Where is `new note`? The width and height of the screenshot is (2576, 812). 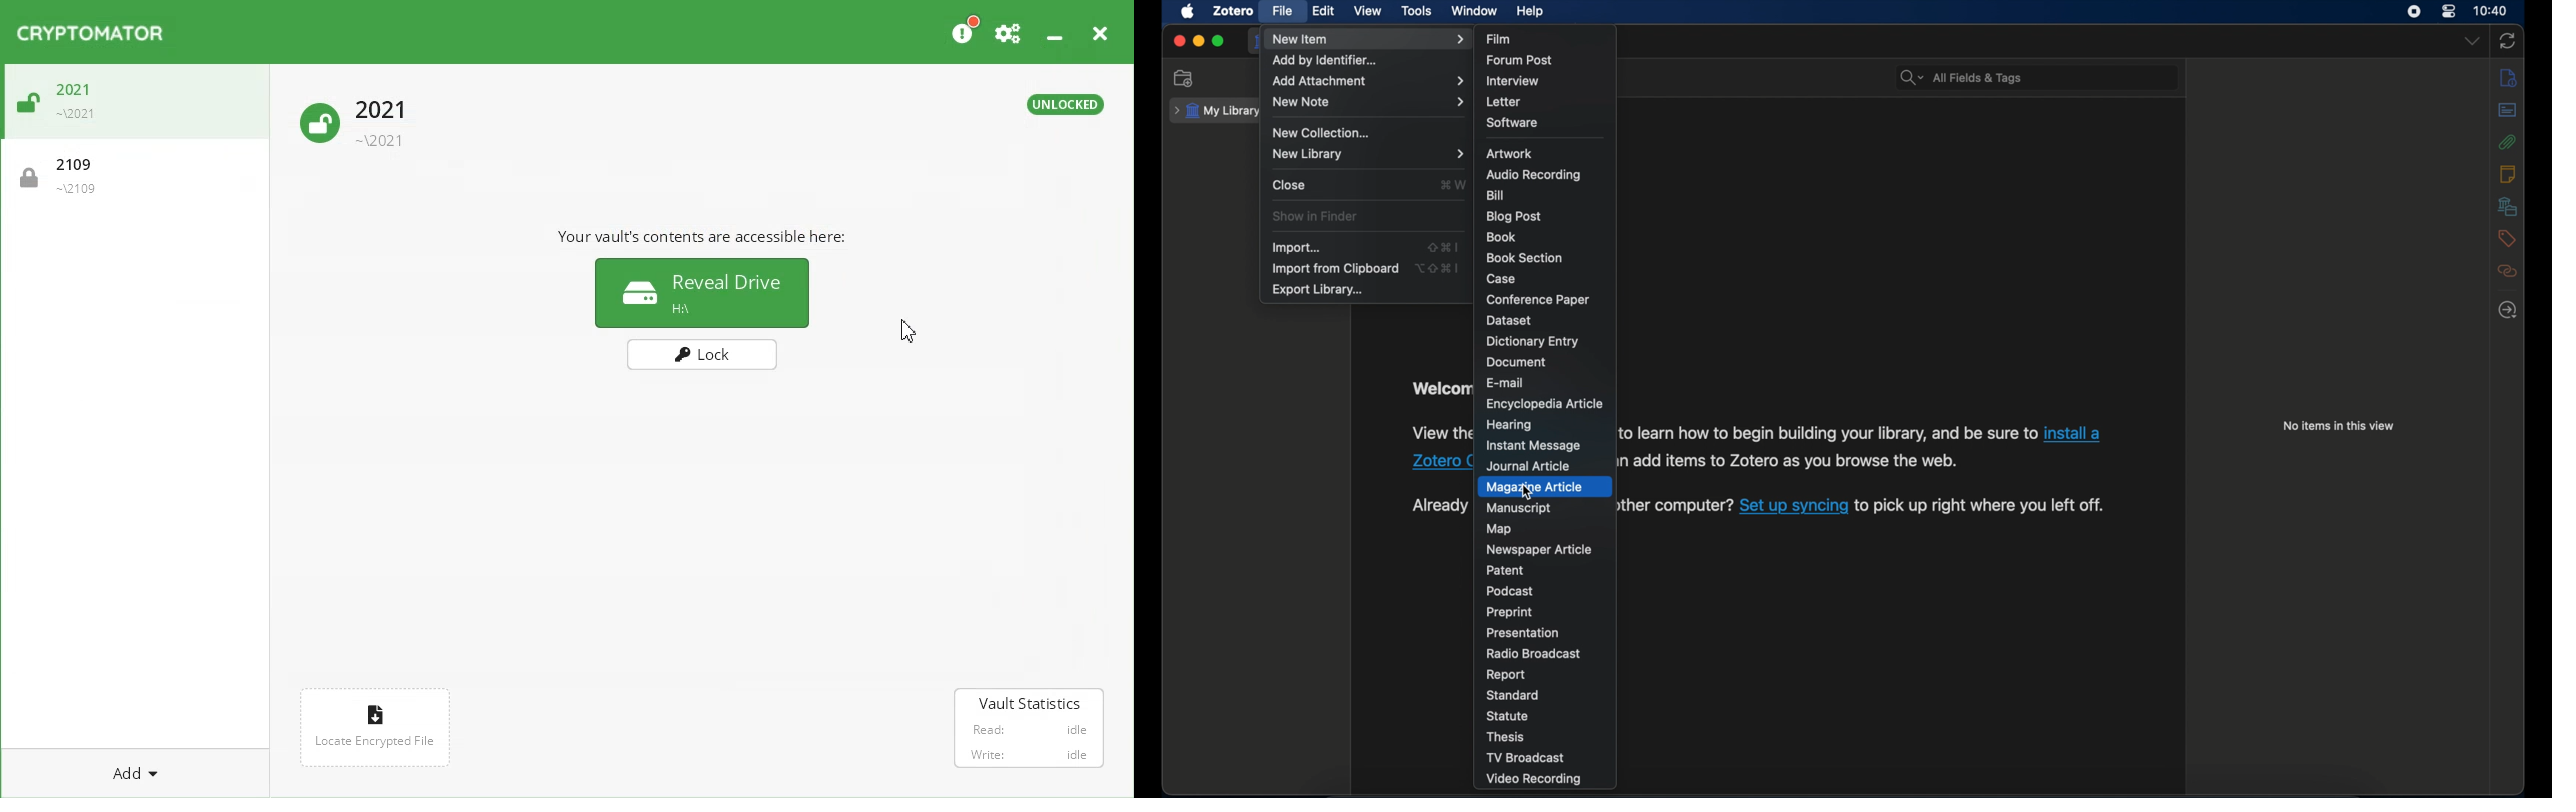
new note is located at coordinates (1368, 102).